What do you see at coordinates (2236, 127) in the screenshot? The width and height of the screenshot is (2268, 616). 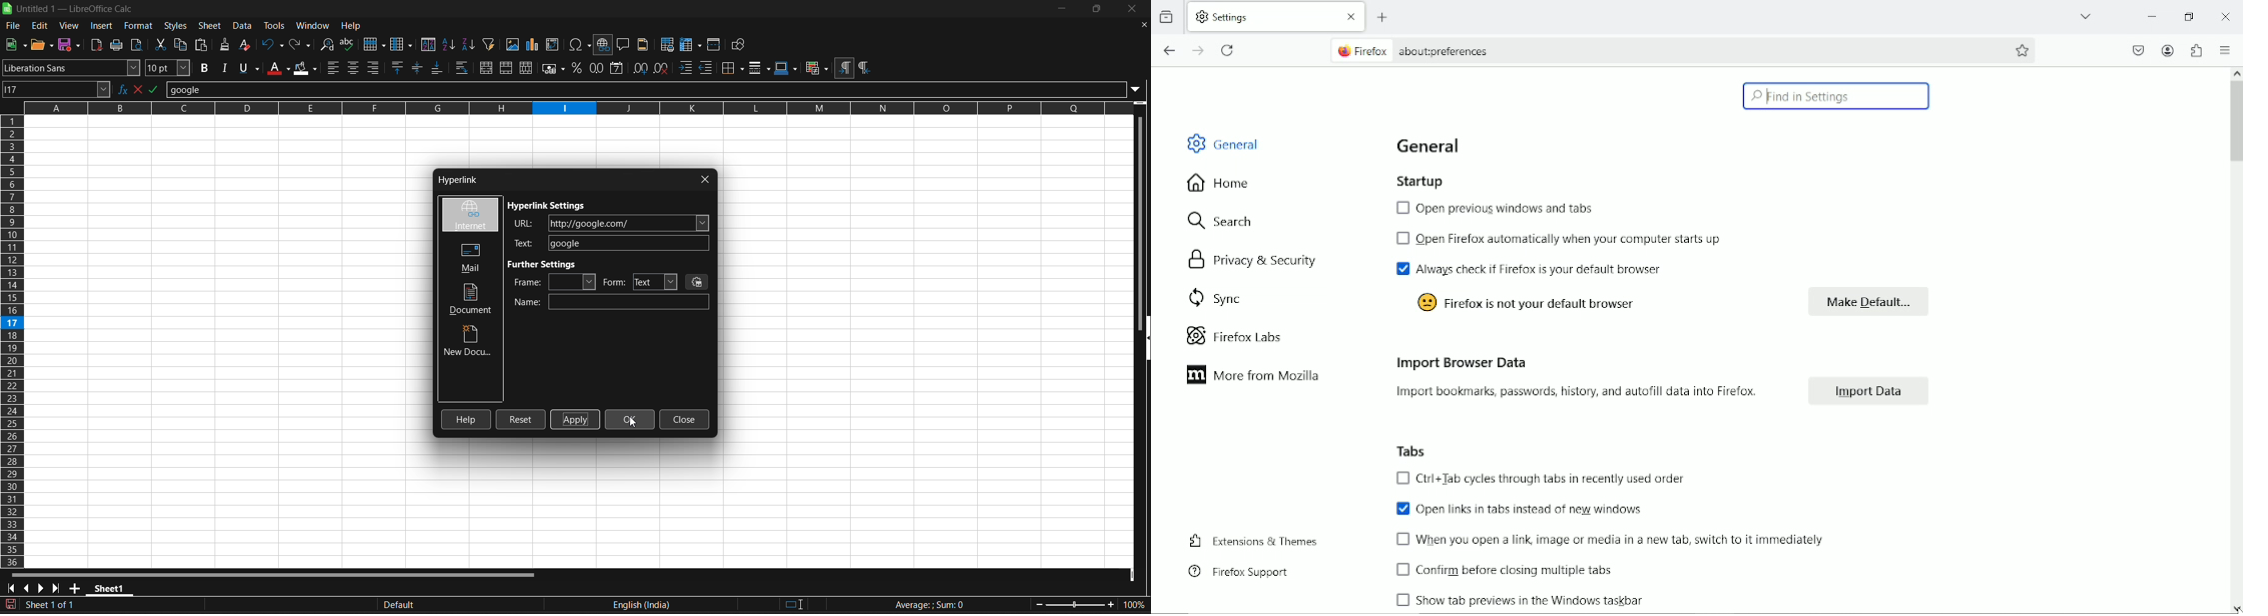 I see `Vertical scrollbar` at bounding box center [2236, 127].